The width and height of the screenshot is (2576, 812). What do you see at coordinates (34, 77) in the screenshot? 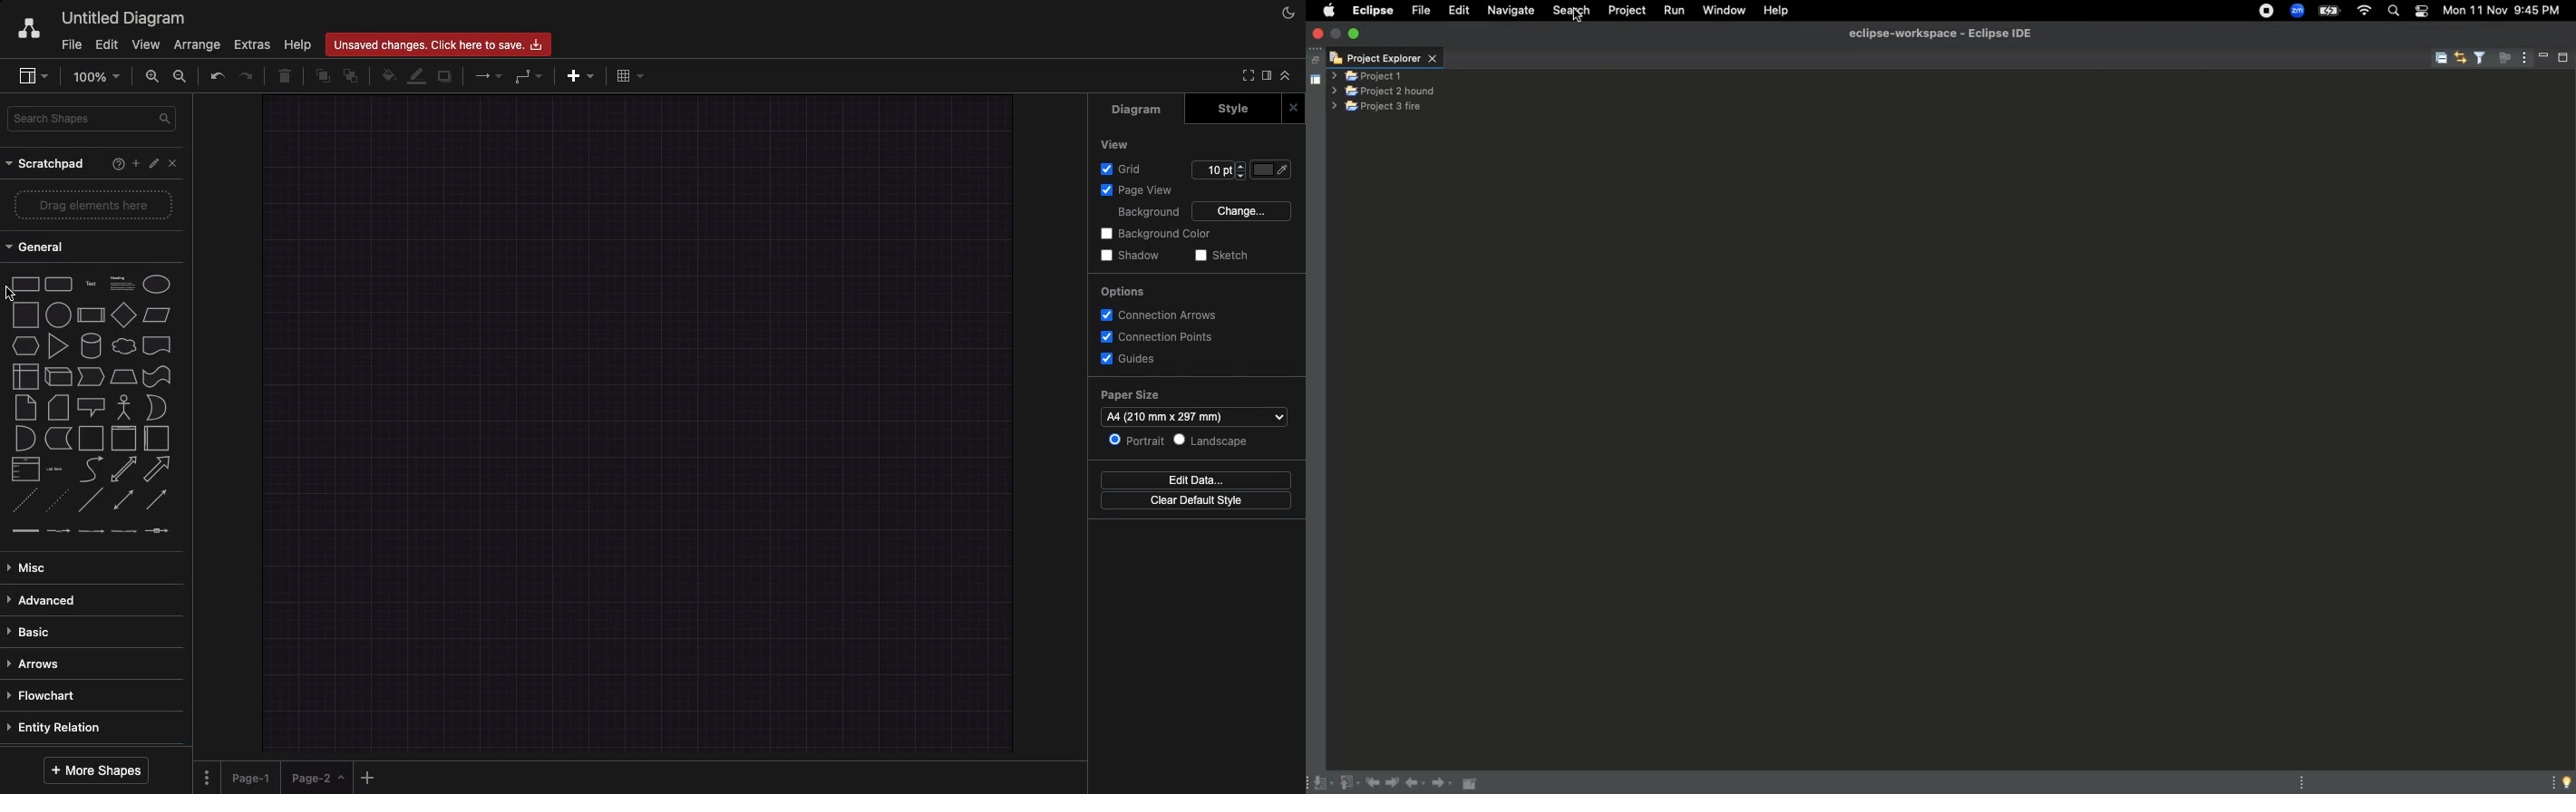
I see `Sidebar` at bounding box center [34, 77].